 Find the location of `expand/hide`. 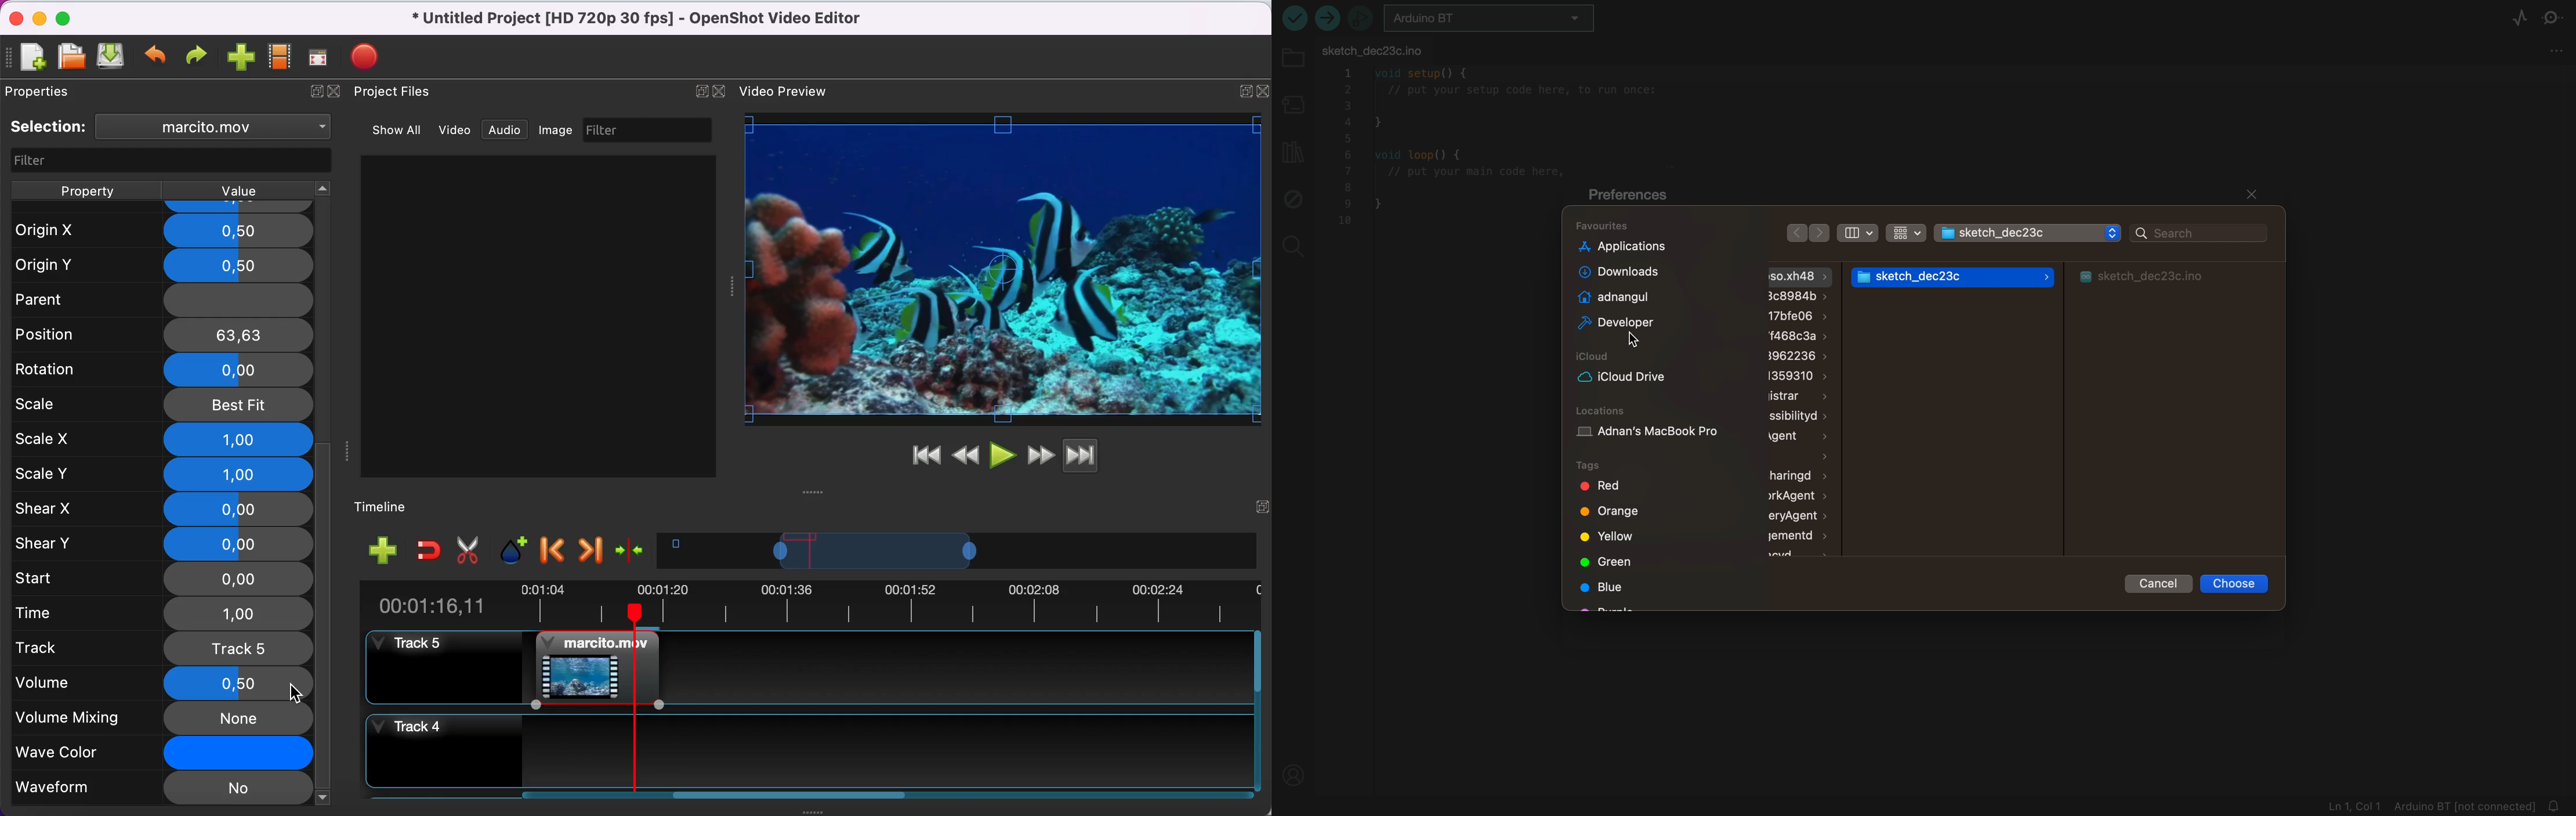

expand/hide is located at coordinates (1263, 88).